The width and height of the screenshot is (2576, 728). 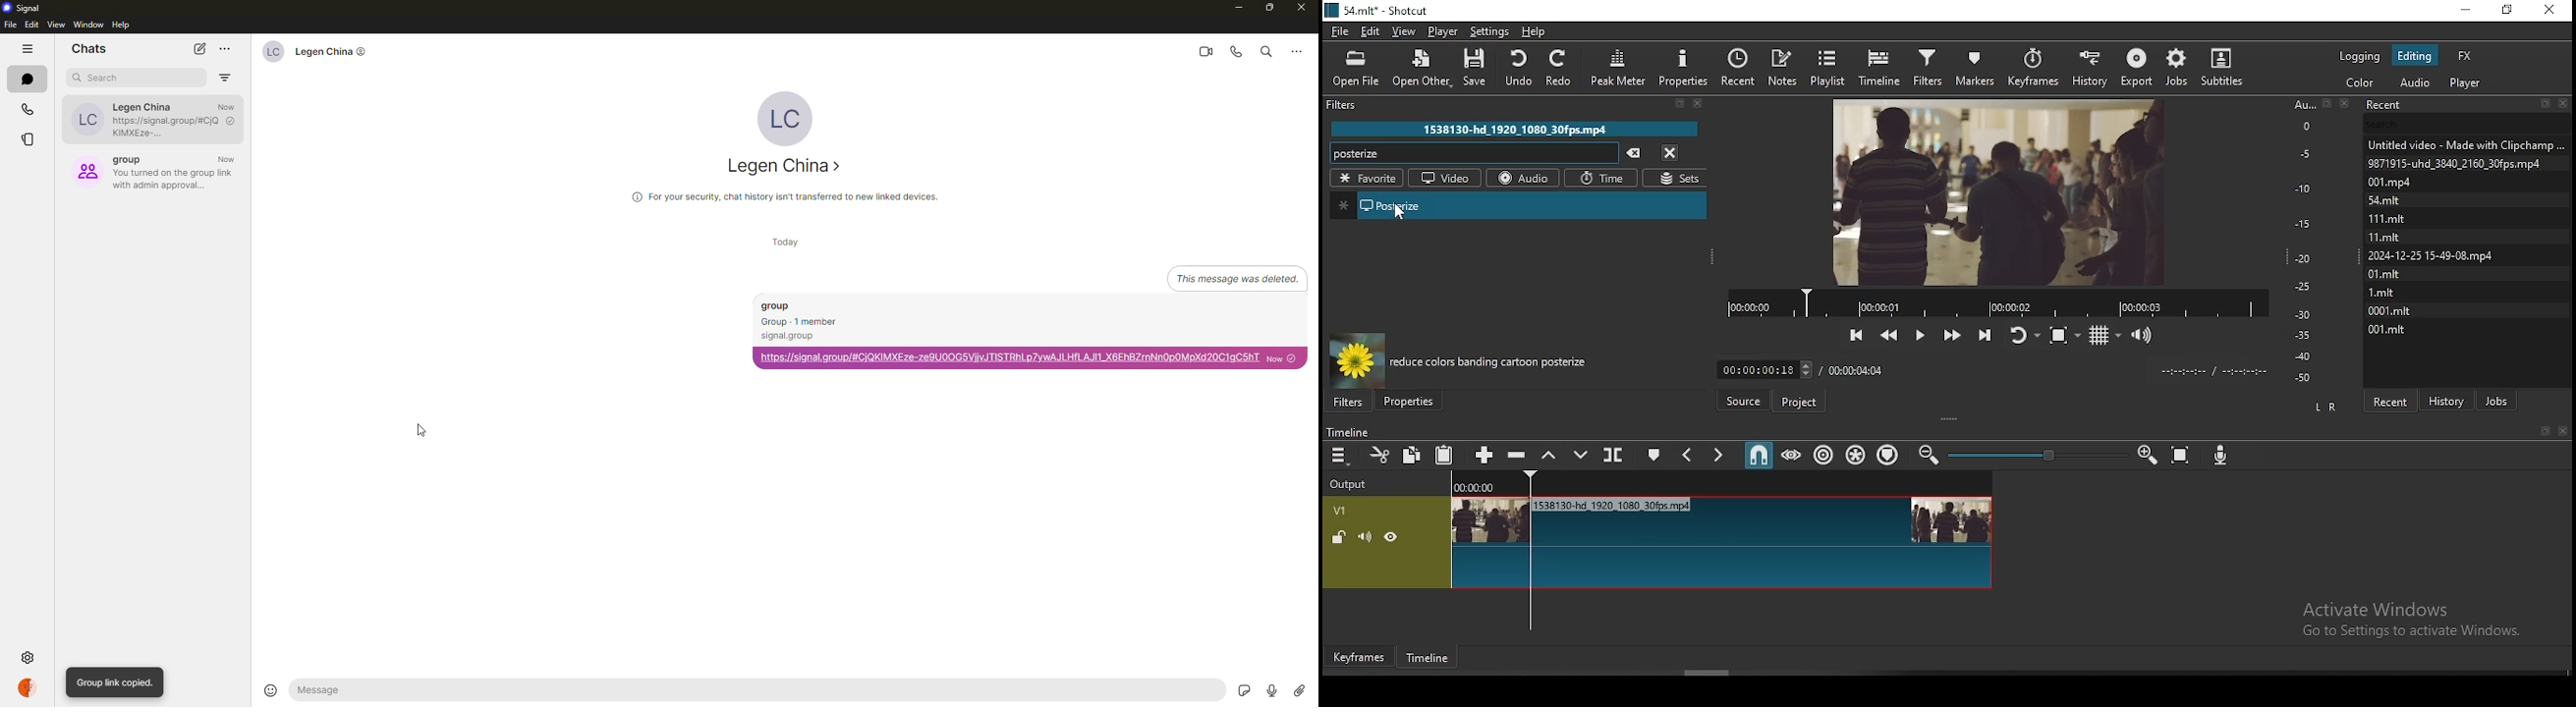 I want to click on hide tabs, so click(x=29, y=50).